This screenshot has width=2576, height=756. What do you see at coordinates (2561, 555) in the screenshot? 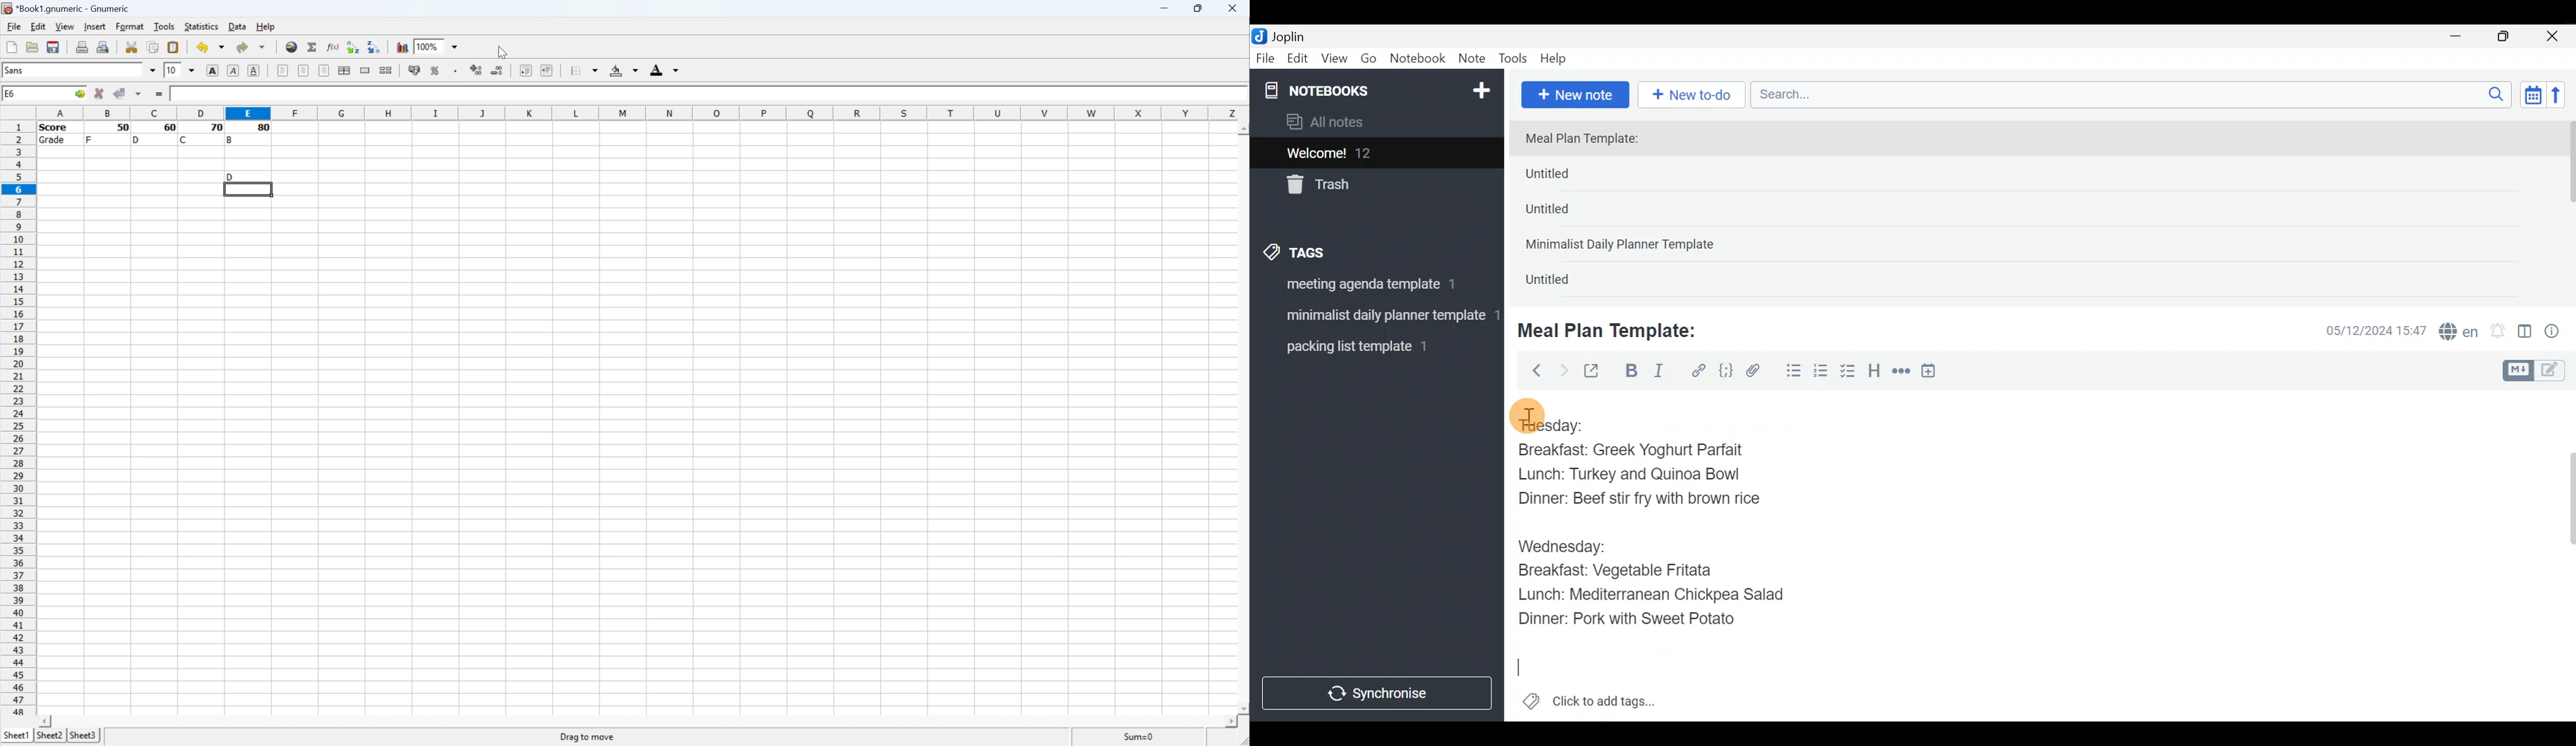
I see `Scroll bar` at bounding box center [2561, 555].